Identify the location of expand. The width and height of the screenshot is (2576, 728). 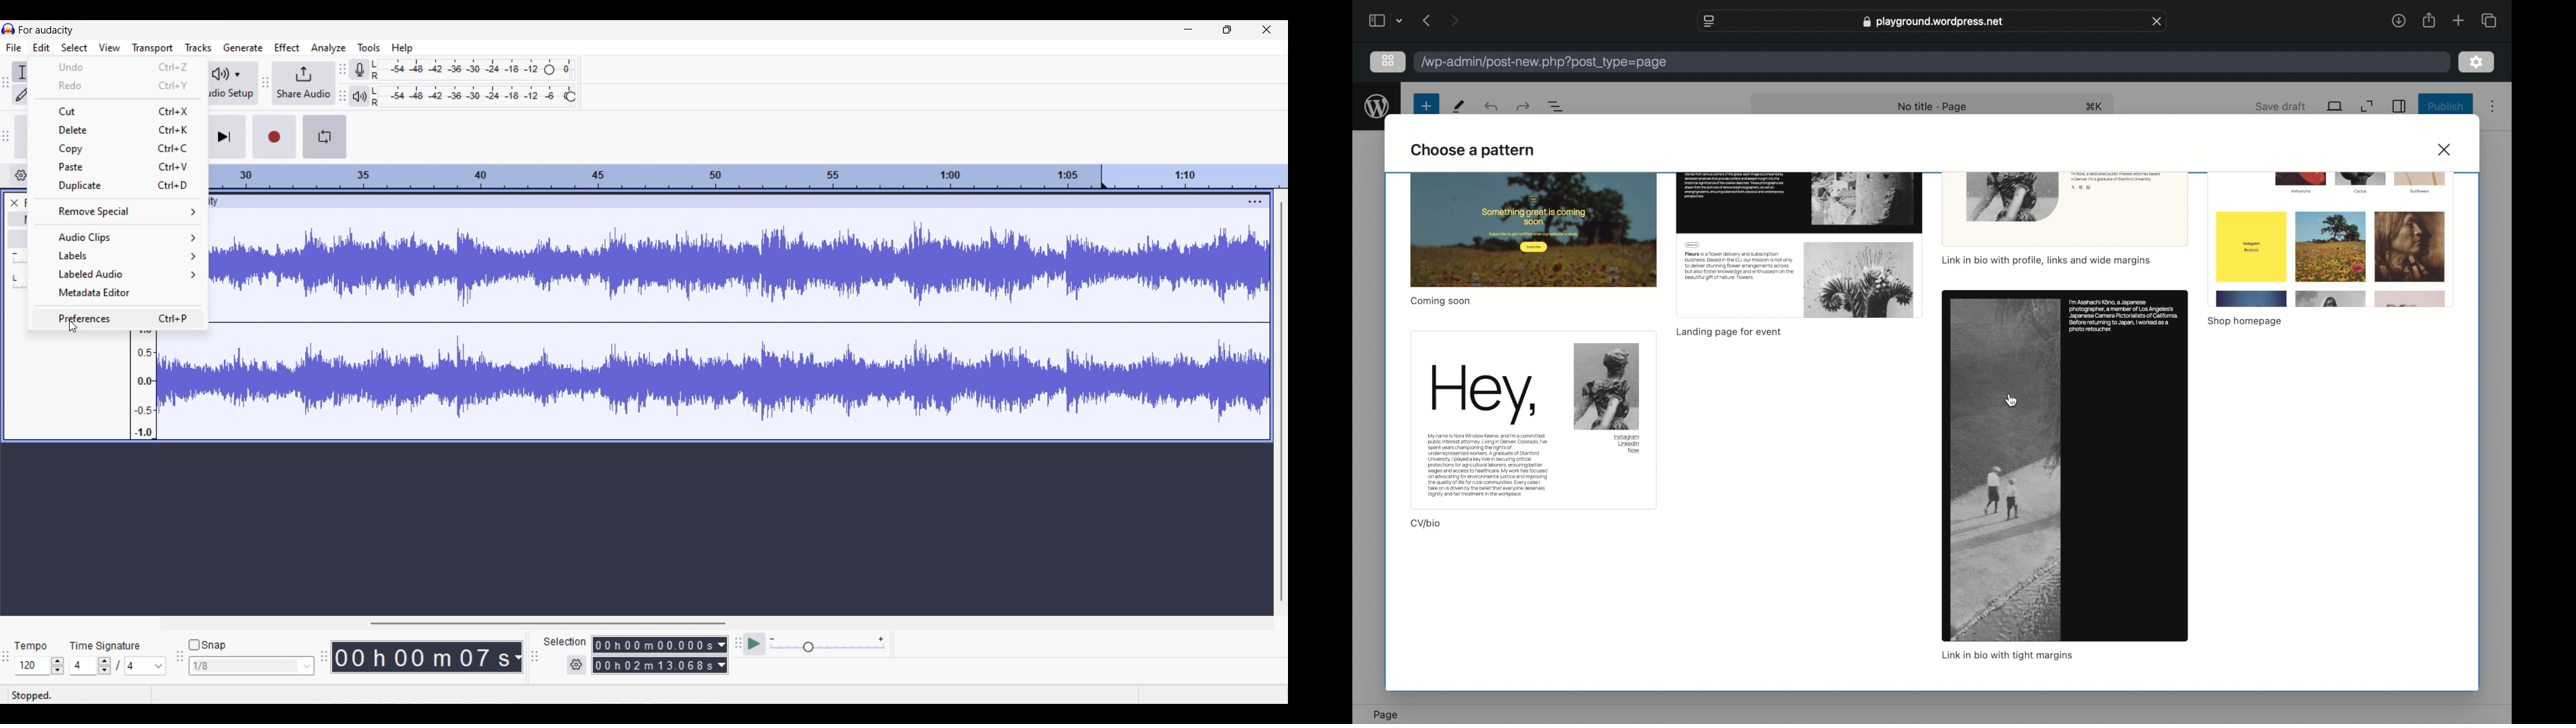
(2367, 107).